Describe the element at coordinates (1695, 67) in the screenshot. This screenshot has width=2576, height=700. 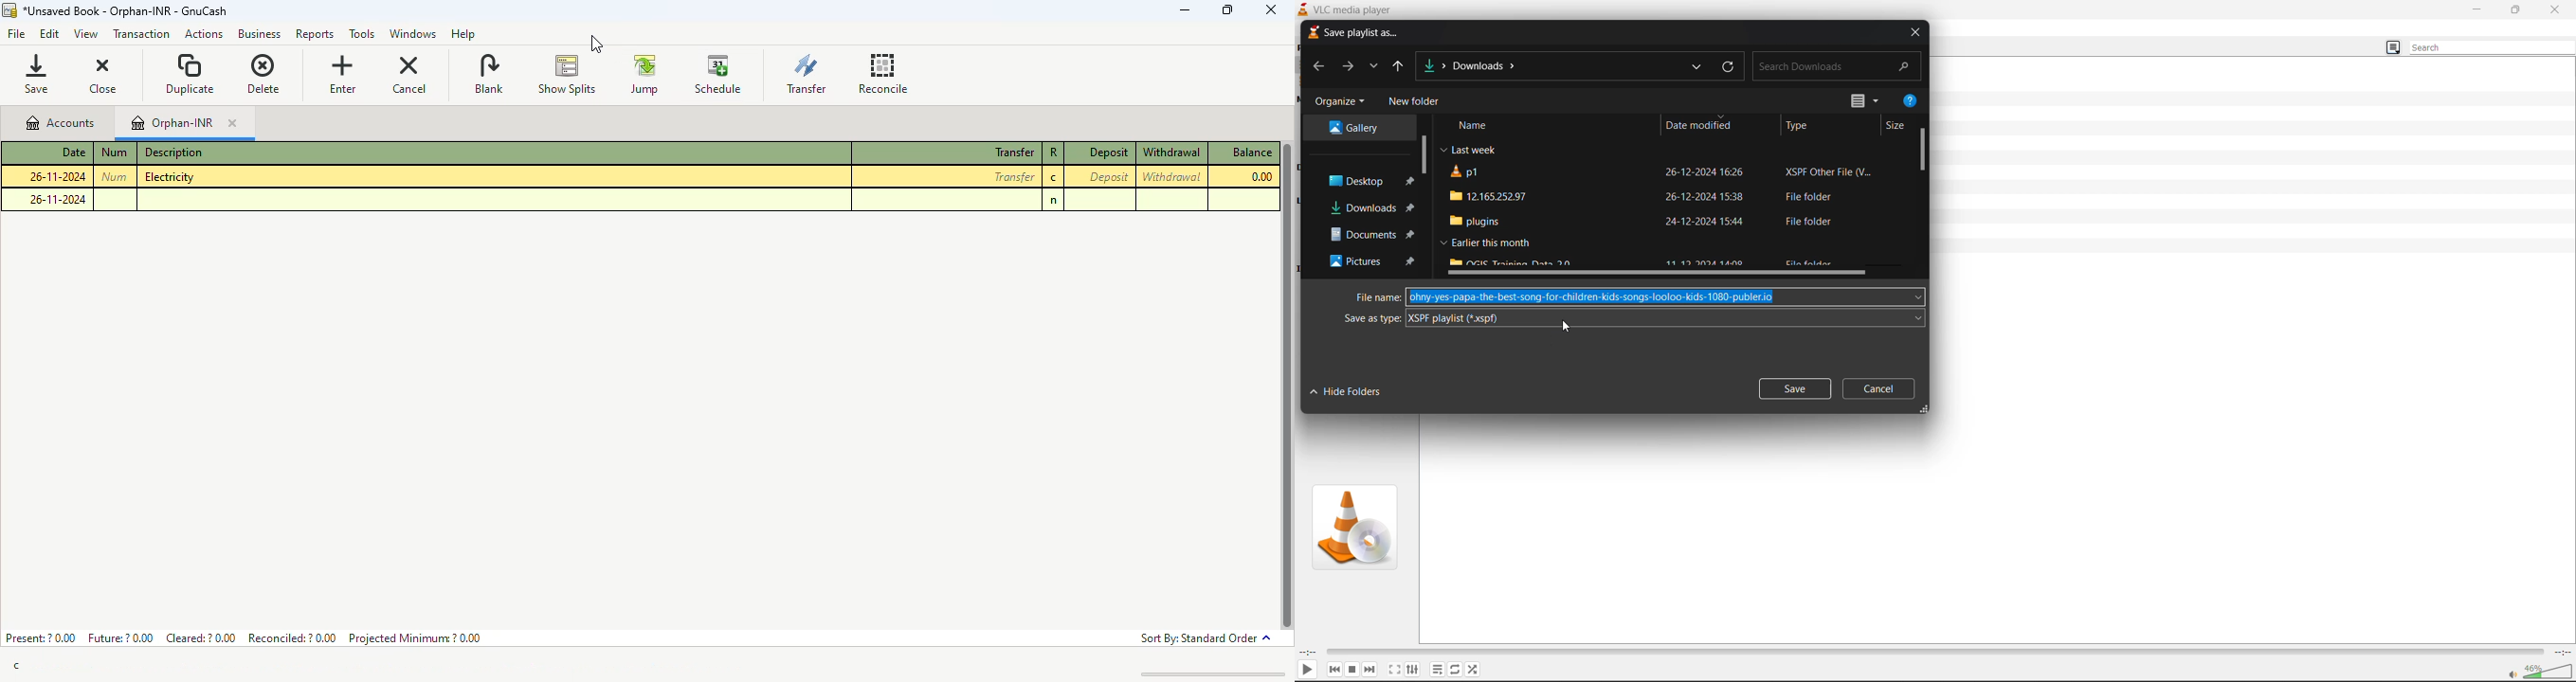
I see `previous locations` at that location.